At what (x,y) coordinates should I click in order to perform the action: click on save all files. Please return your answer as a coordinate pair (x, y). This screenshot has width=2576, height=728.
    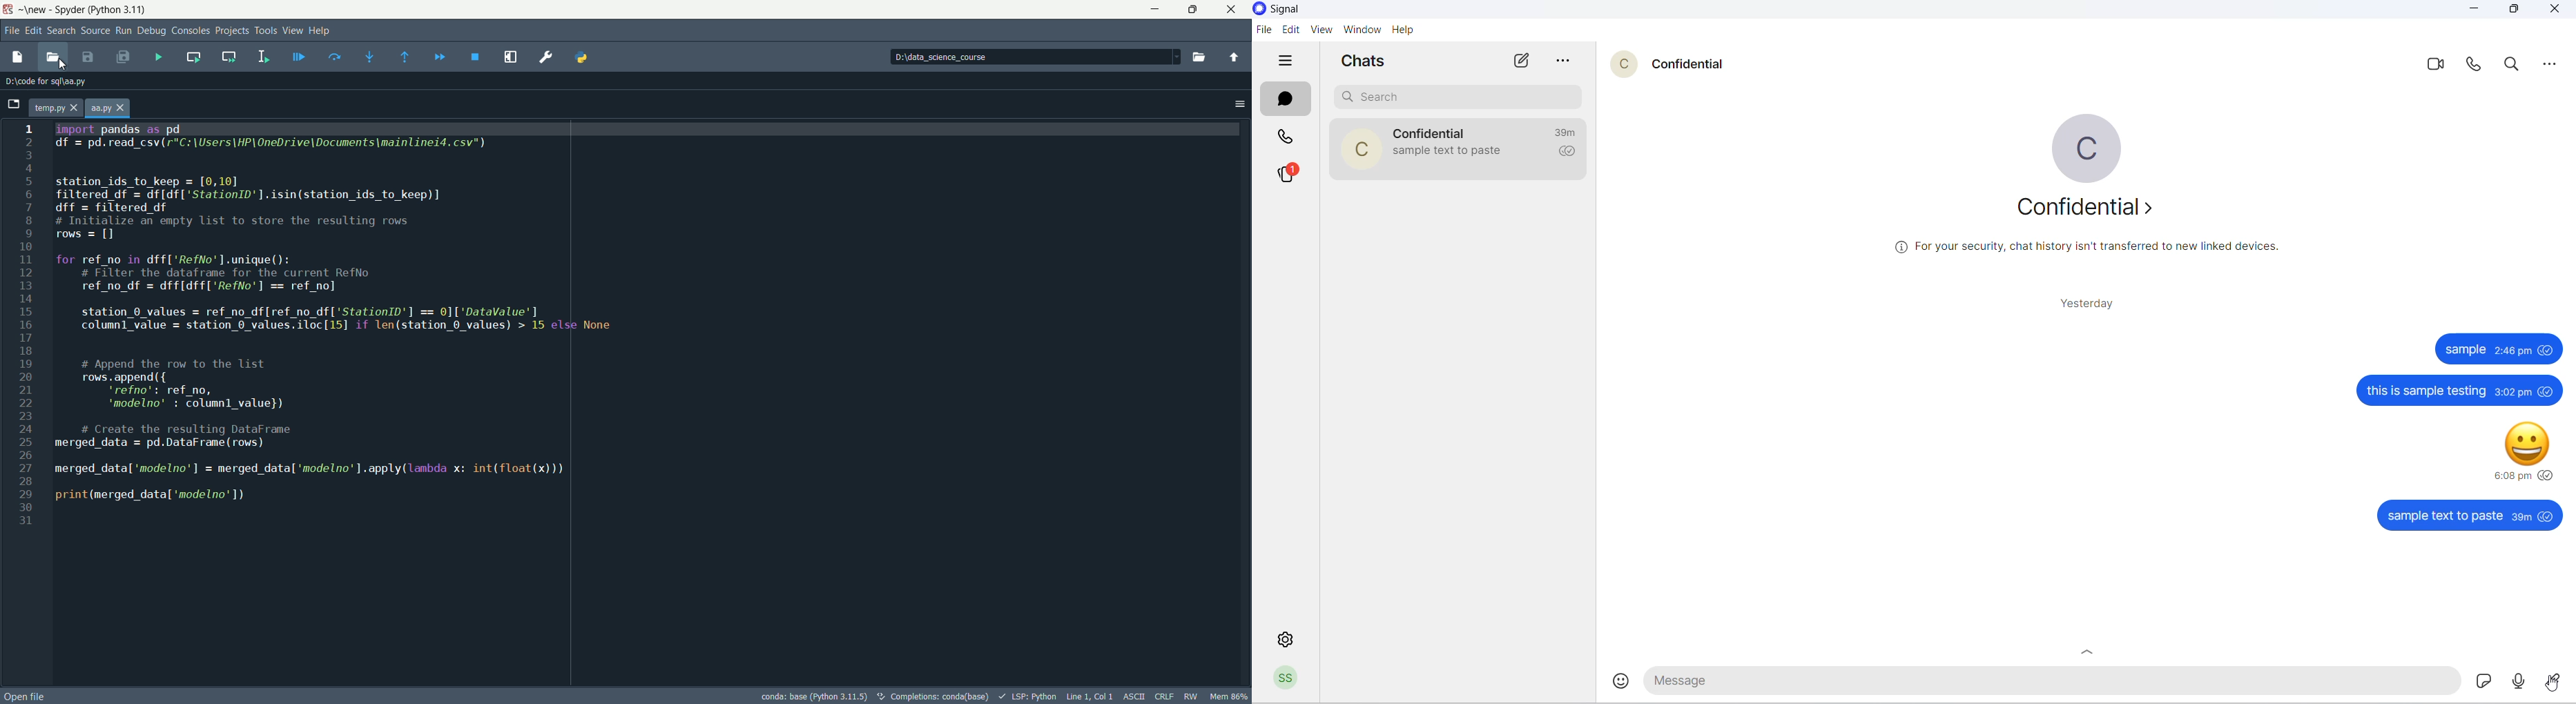
    Looking at the image, I should click on (123, 57).